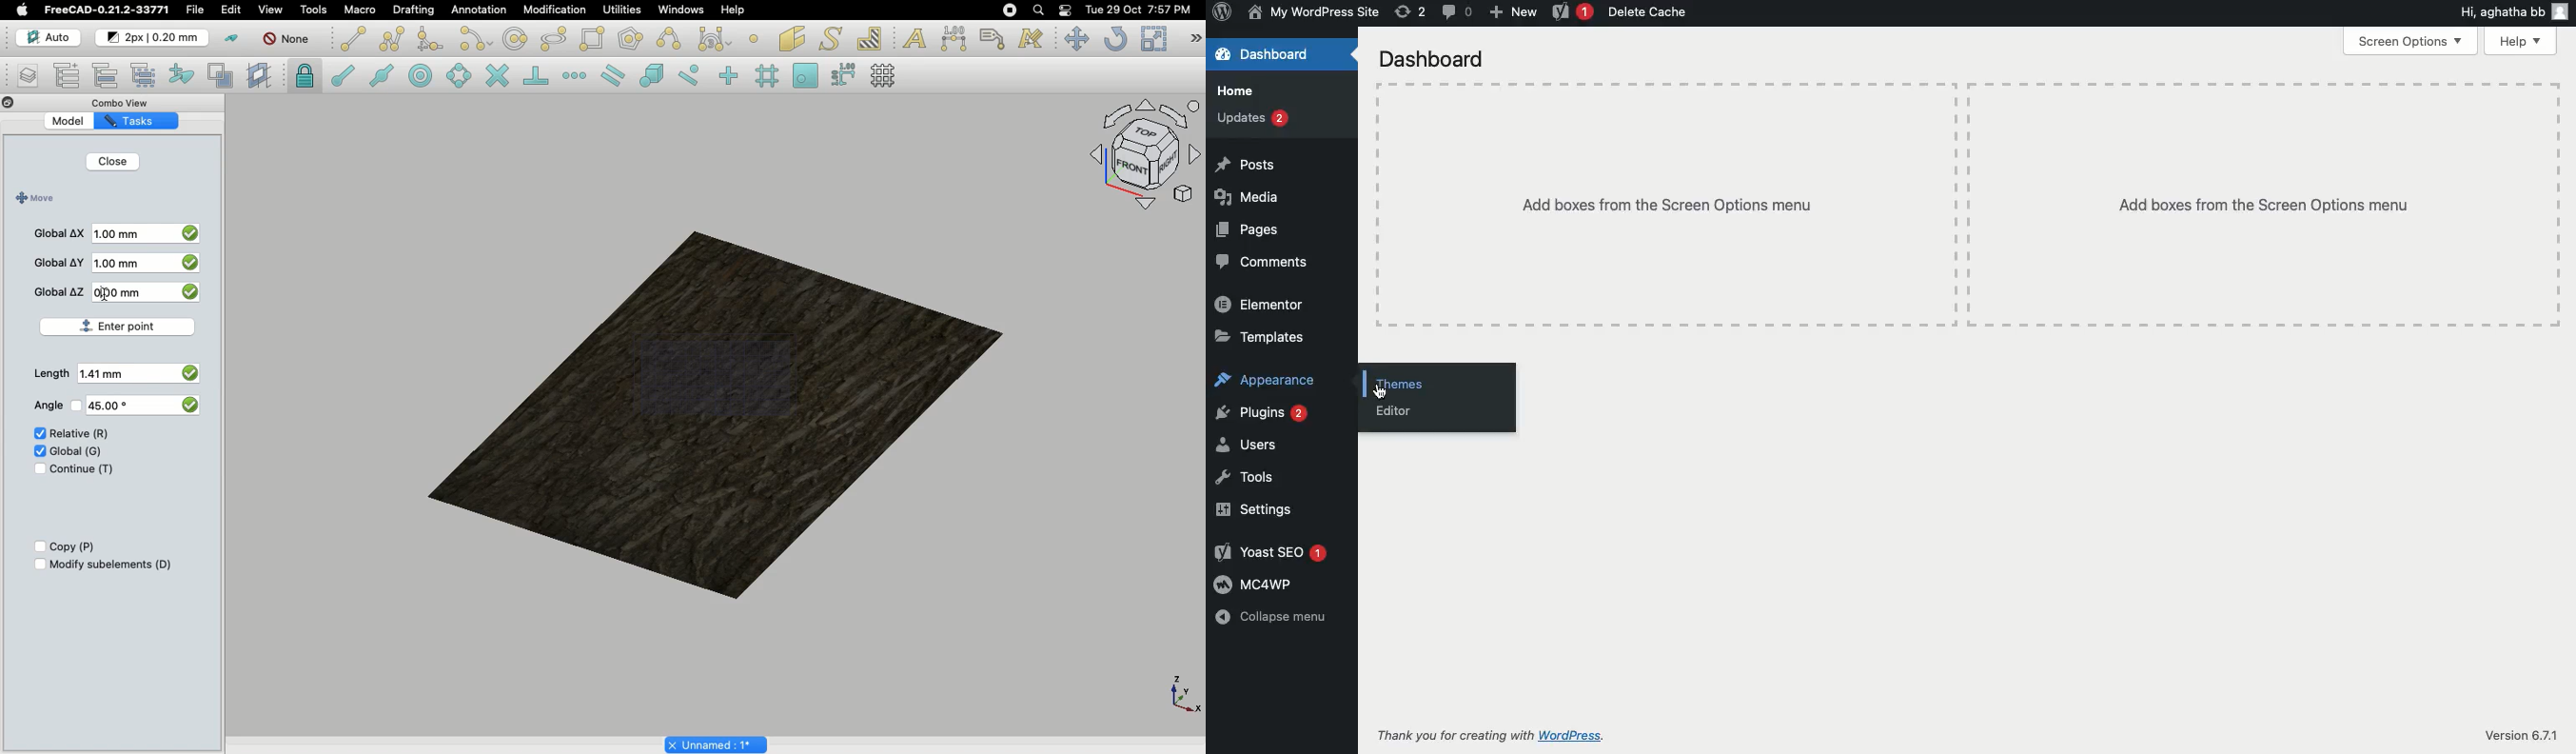 The height and width of the screenshot is (756, 2576). Describe the element at coordinates (36, 435) in the screenshot. I see `Check` at that location.